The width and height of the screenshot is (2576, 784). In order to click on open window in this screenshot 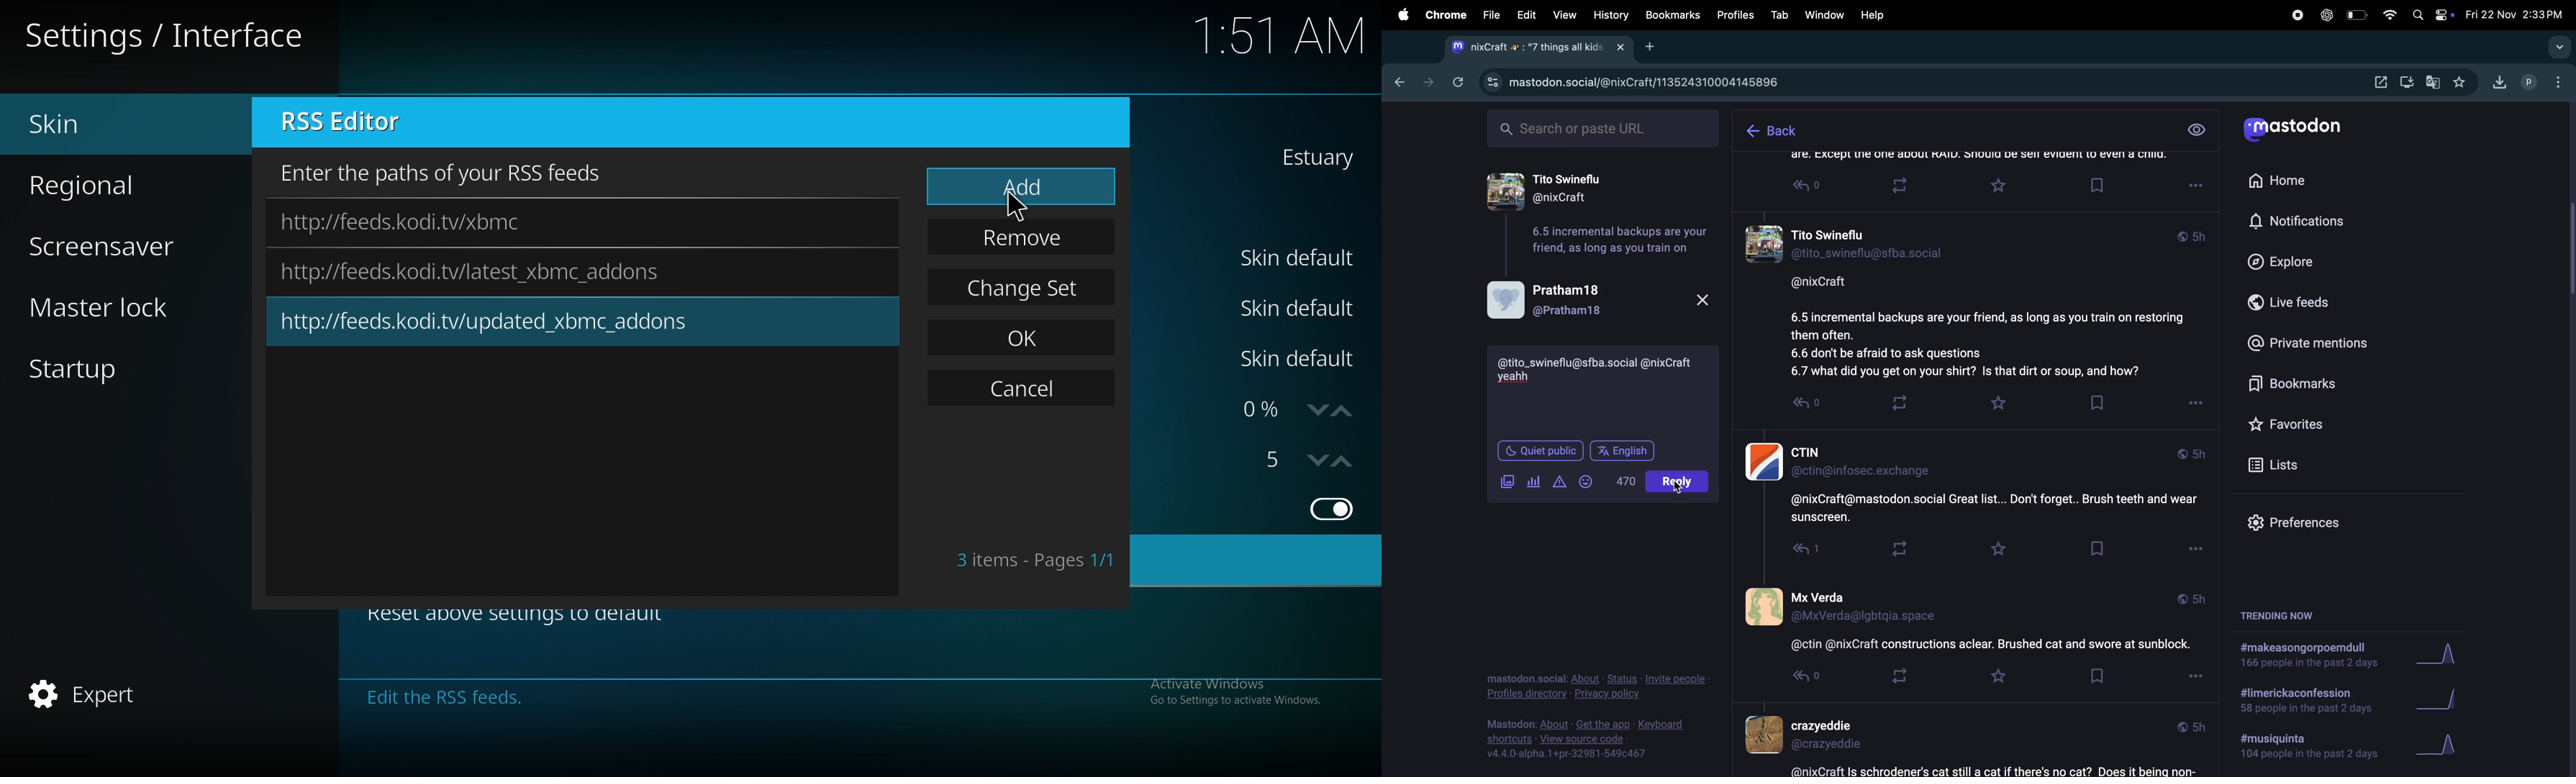, I will do `click(2381, 82)`.